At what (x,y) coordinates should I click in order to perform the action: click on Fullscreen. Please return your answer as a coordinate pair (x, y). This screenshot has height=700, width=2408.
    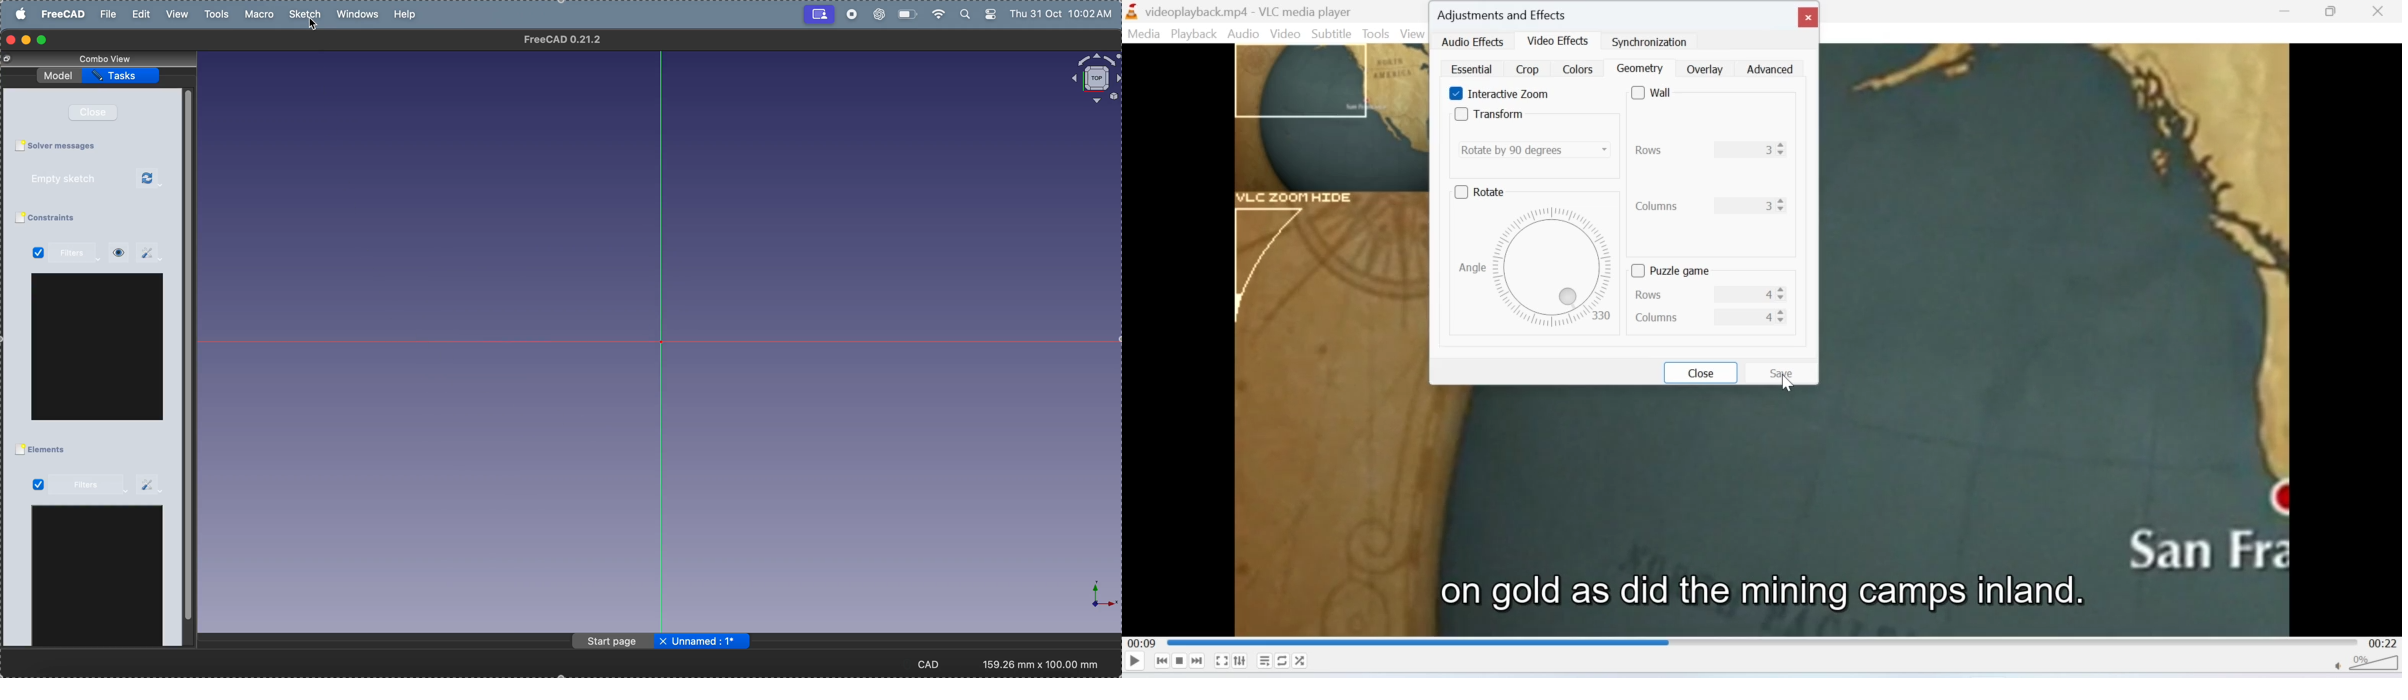
    Looking at the image, I should click on (1222, 662).